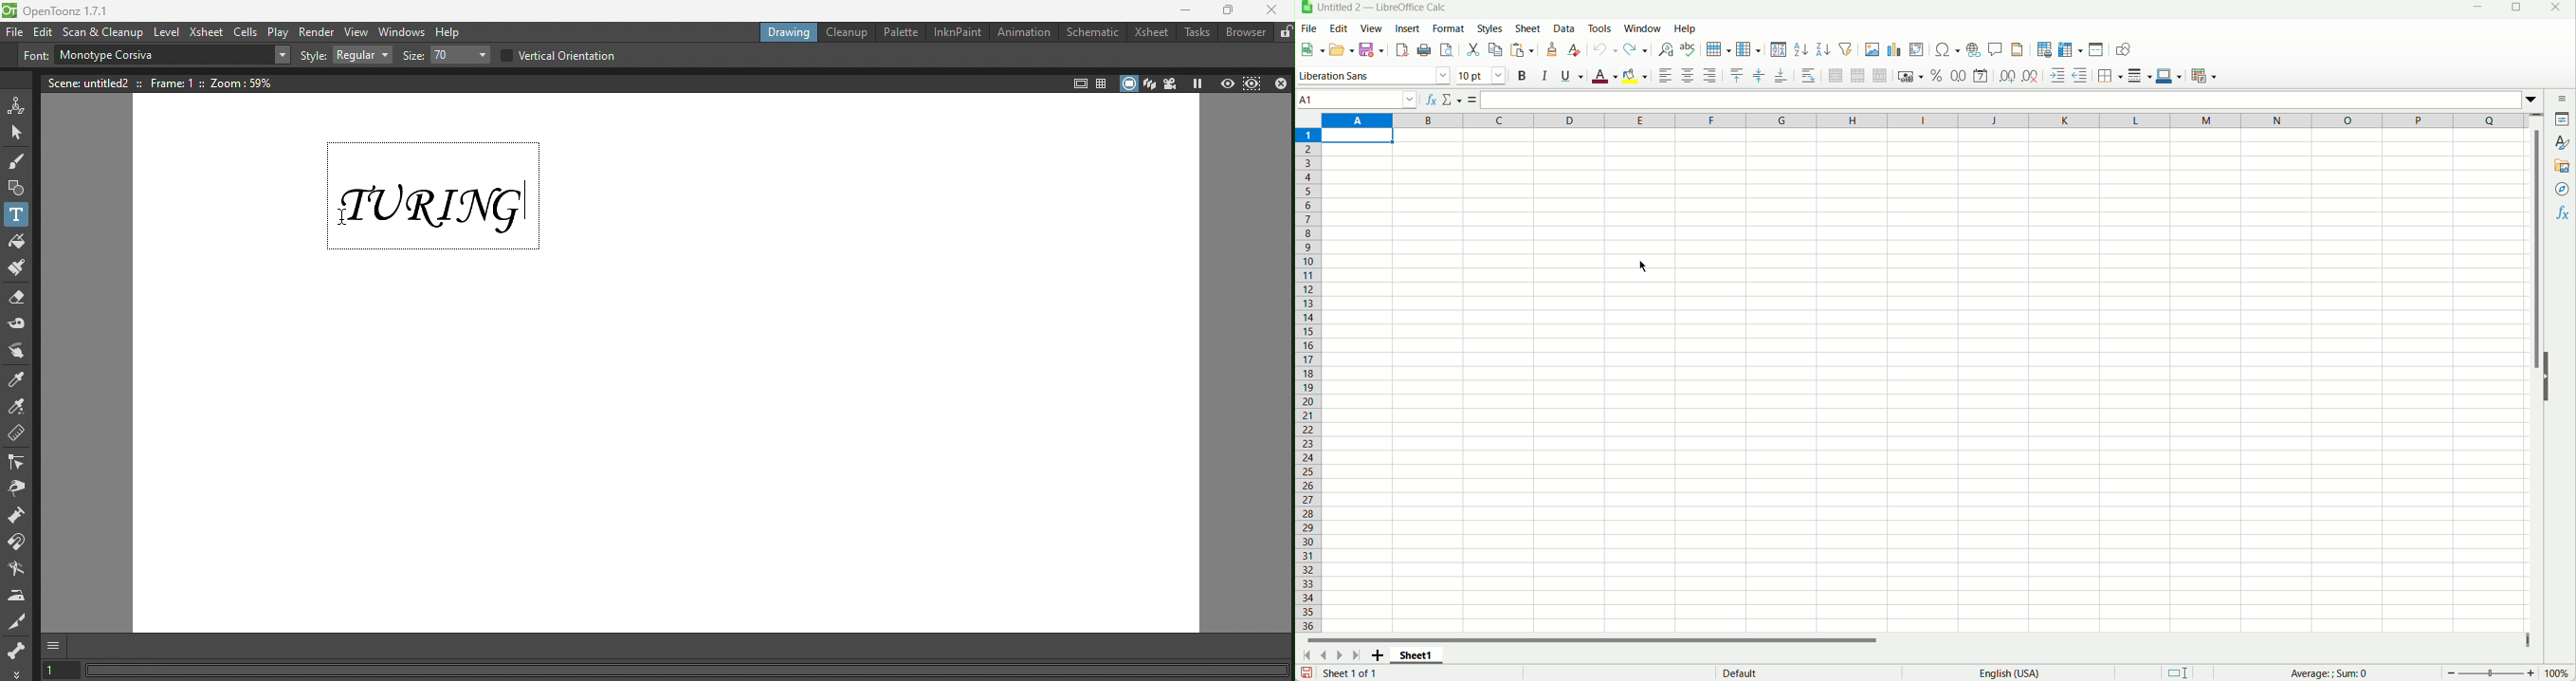 This screenshot has width=2576, height=700. What do you see at coordinates (1404, 51) in the screenshot?
I see `Export directly as pdf` at bounding box center [1404, 51].